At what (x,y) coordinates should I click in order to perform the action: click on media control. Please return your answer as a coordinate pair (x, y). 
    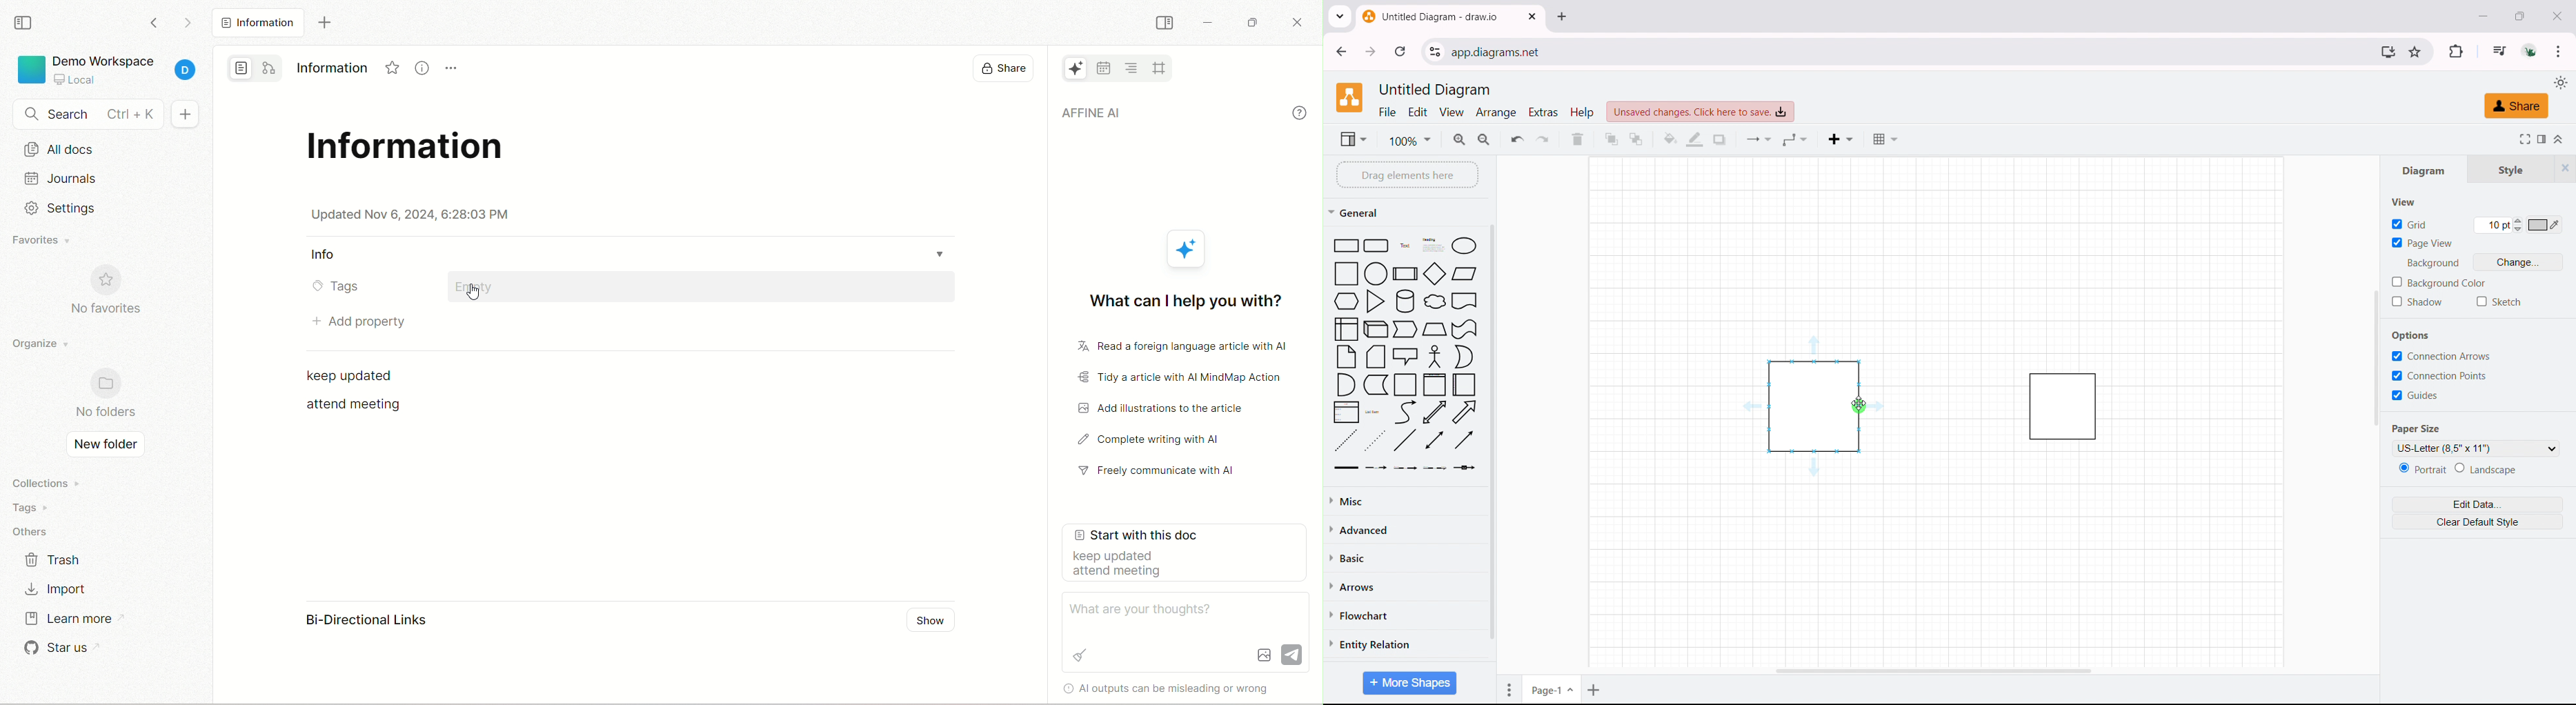
    Looking at the image, I should click on (2498, 50).